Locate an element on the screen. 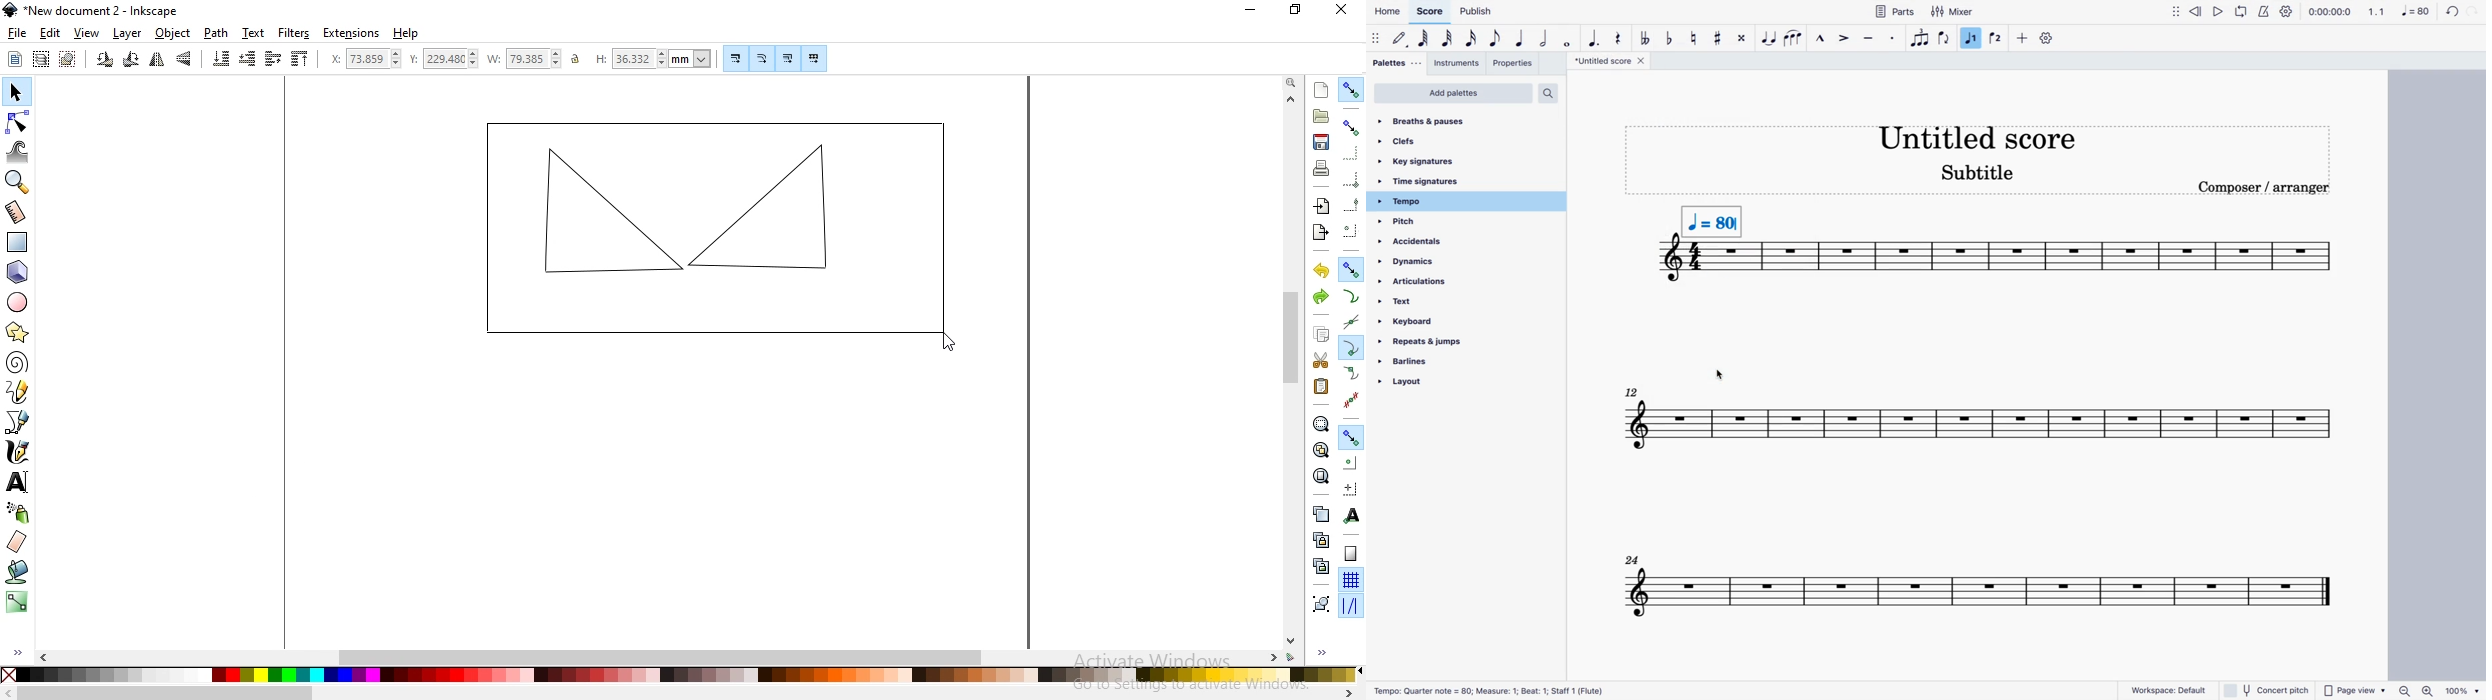 The image size is (2492, 700). paste selection to clipboard is located at coordinates (1322, 386).